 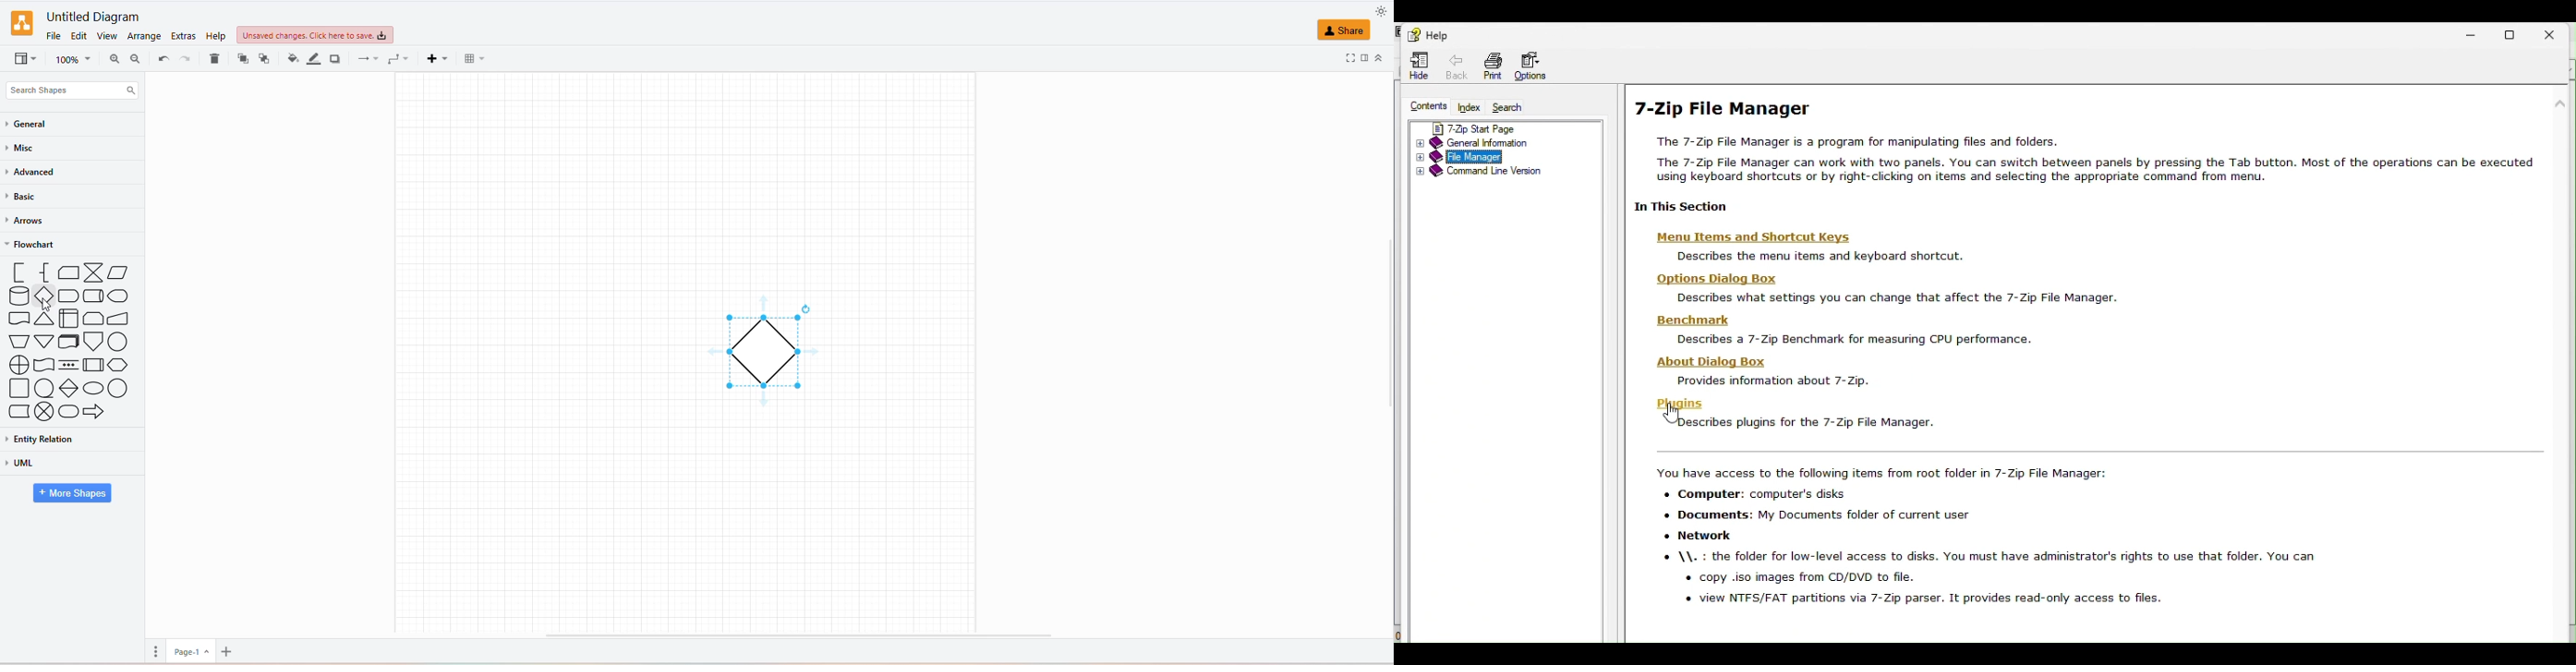 What do you see at coordinates (1424, 32) in the screenshot?
I see `Help` at bounding box center [1424, 32].